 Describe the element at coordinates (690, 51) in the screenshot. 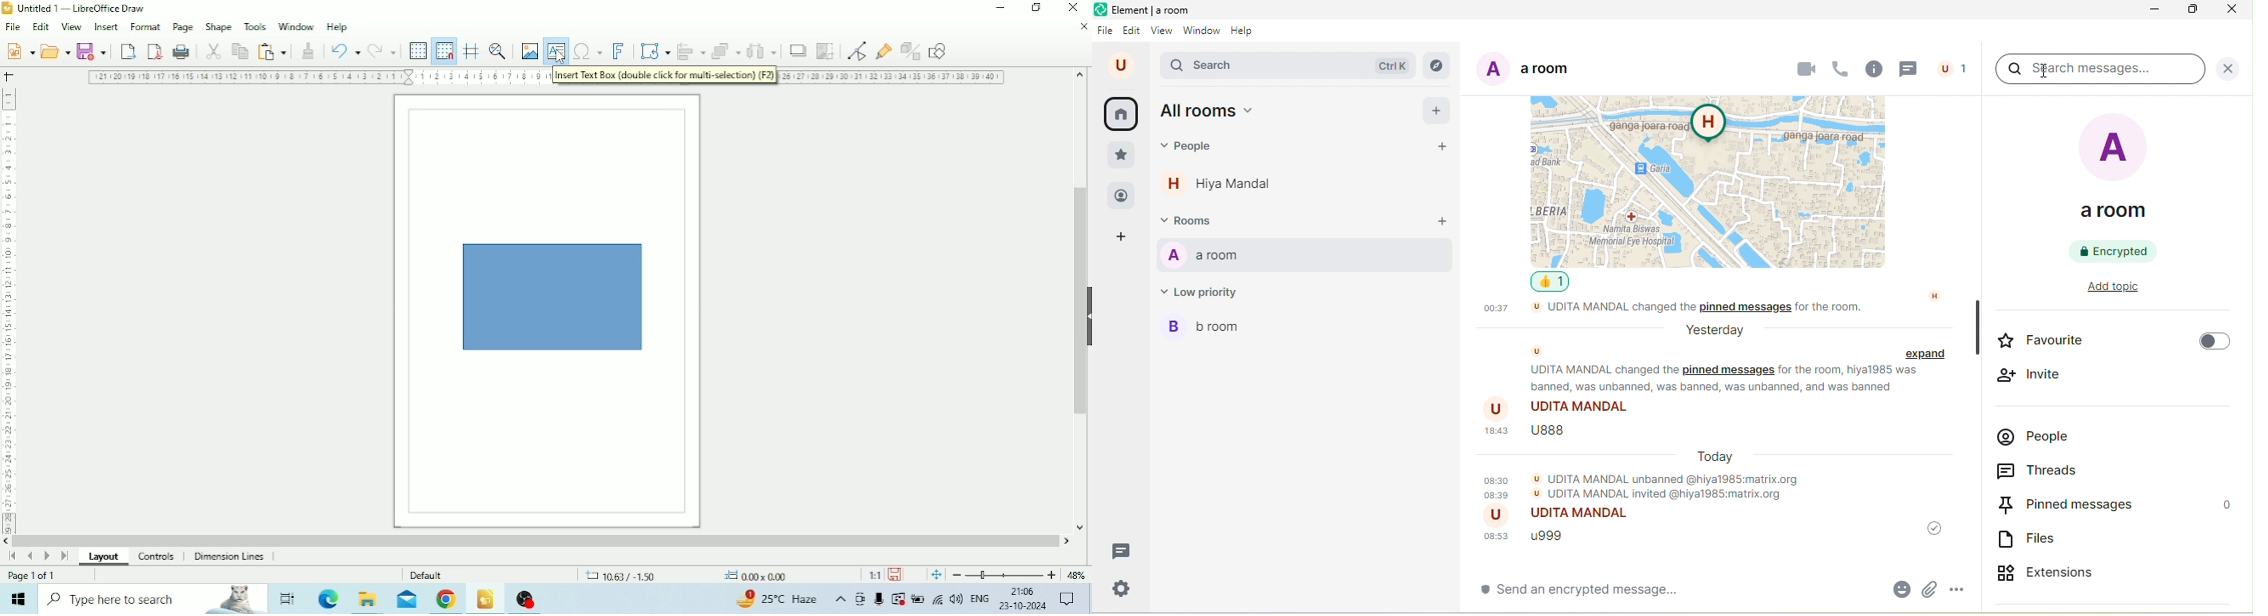

I see `Align objects` at that location.